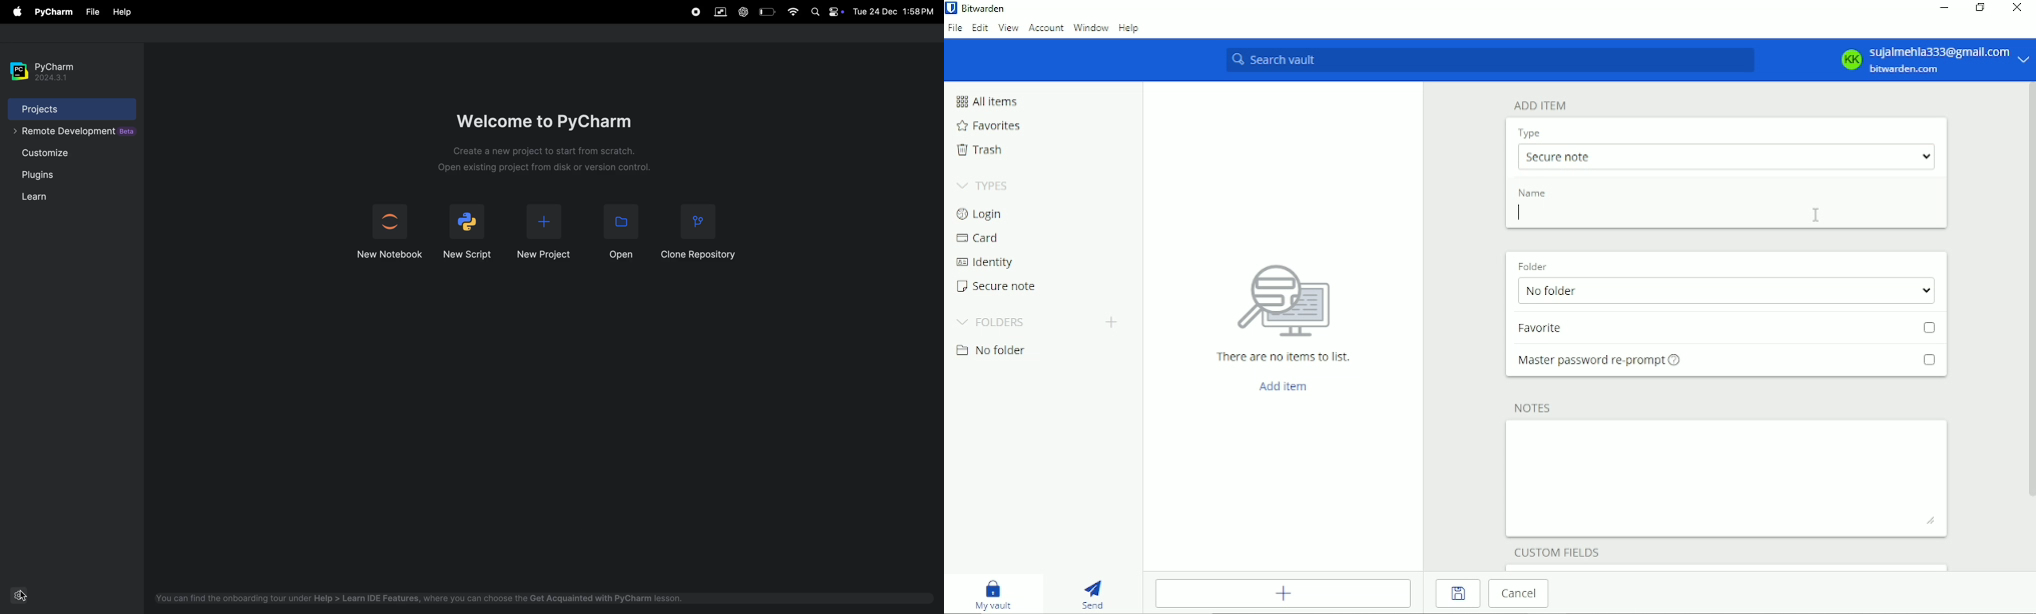 This screenshot has width=2044, height=616. What do you see at coordinates (1558, 550) in the screenshot?
I see `Custom filelds` at bounding box center [1558, 550].